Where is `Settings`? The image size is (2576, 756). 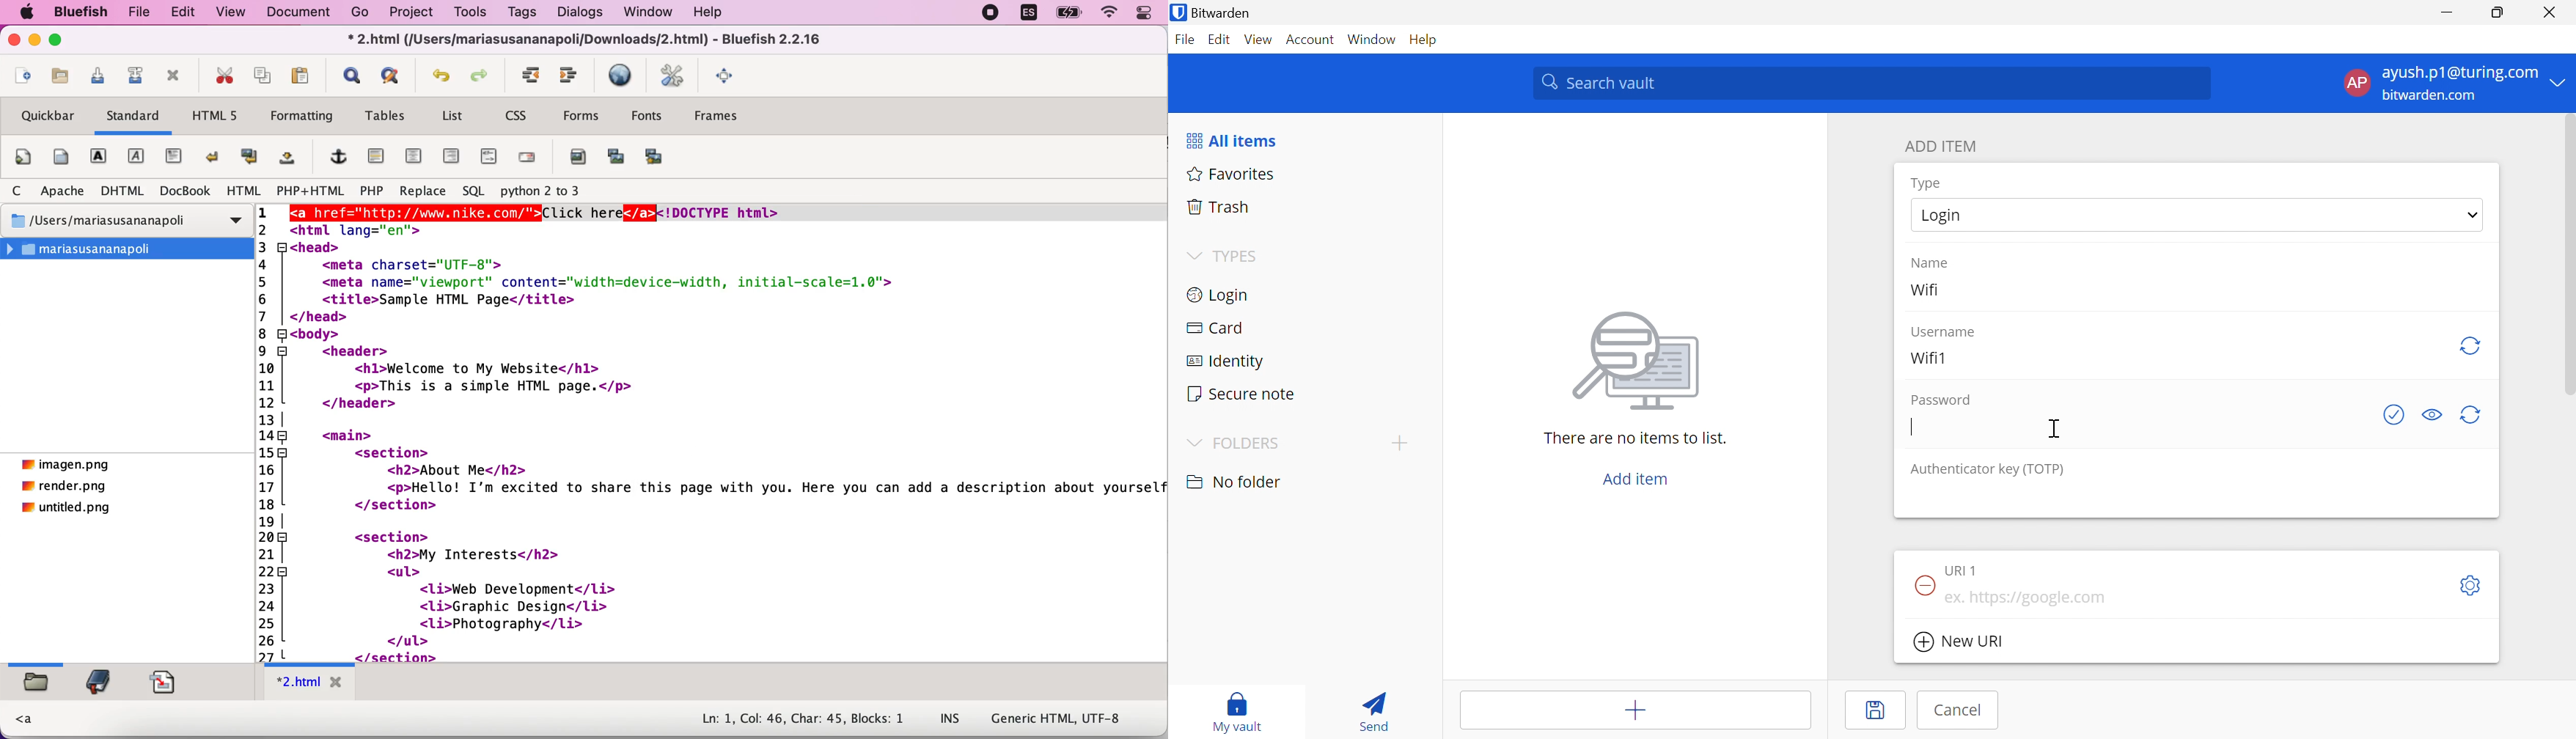
Settings is located at coordinates (2473, 587).